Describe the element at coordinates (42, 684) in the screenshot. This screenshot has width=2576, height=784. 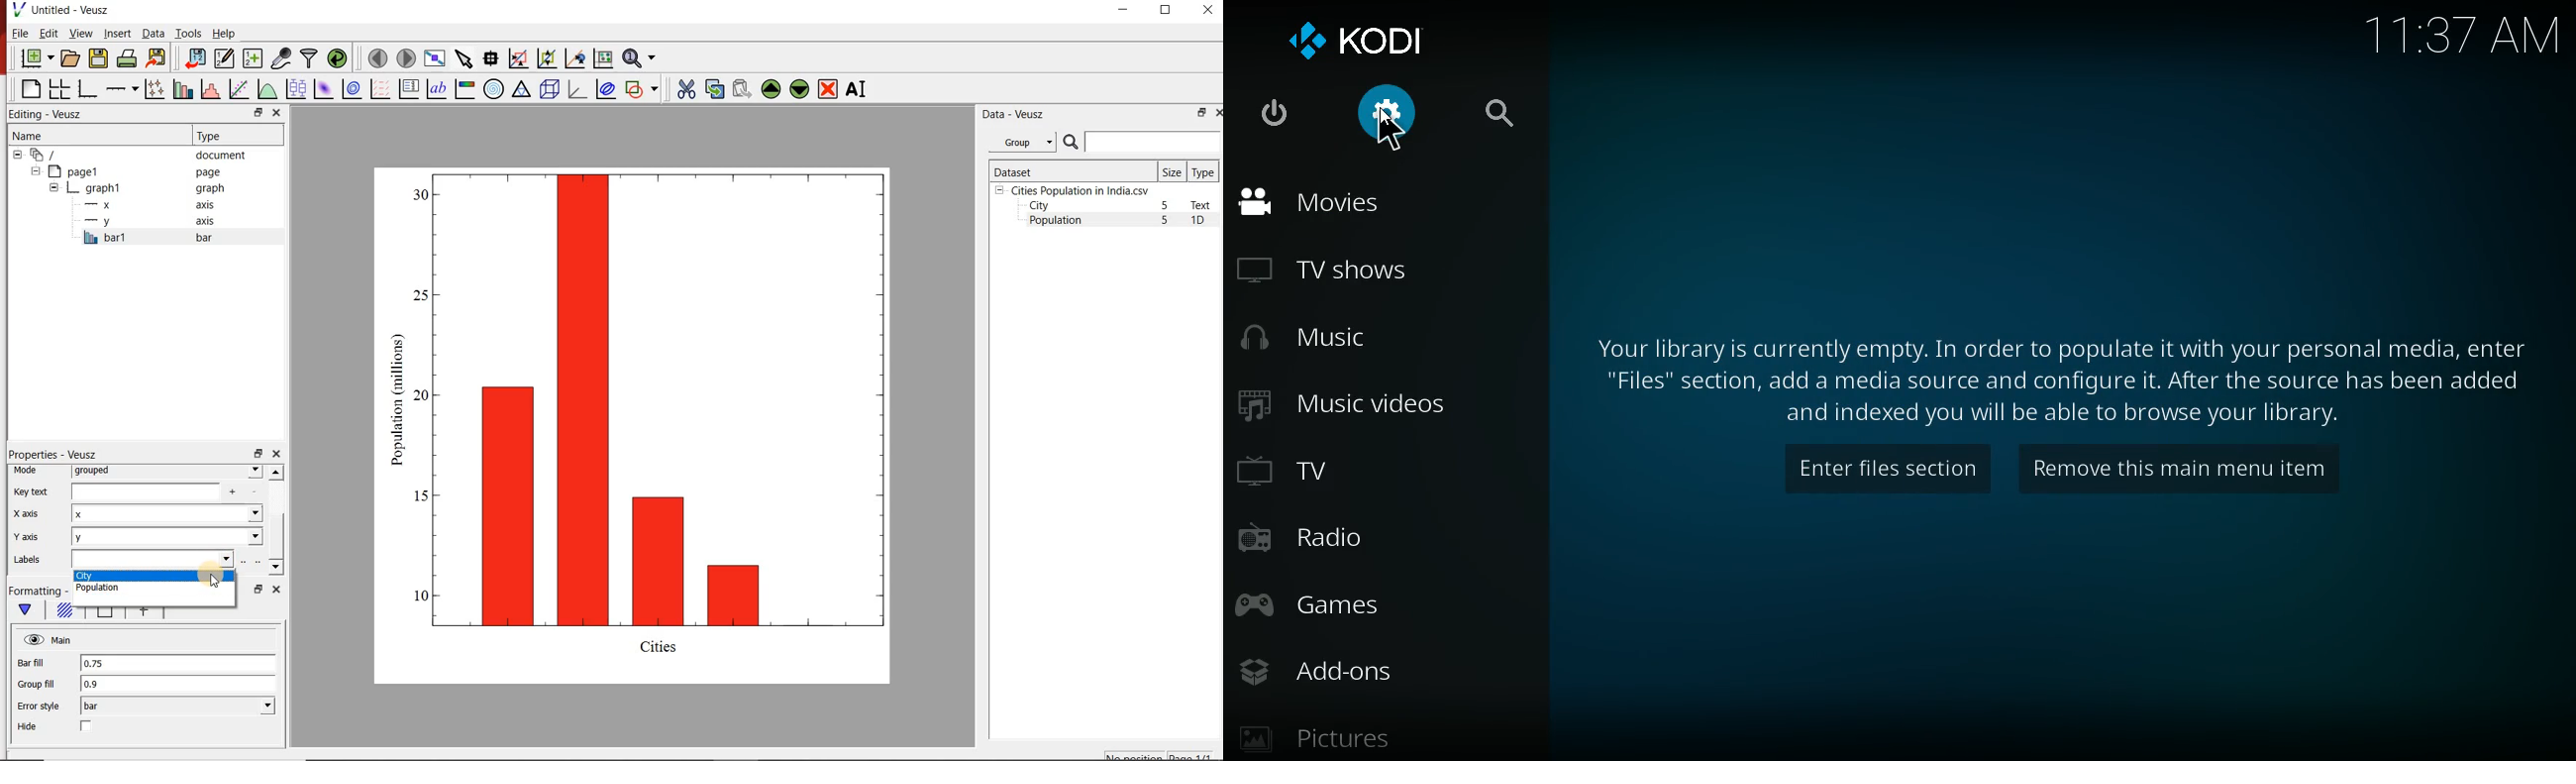
I see `Group fill` at that location.